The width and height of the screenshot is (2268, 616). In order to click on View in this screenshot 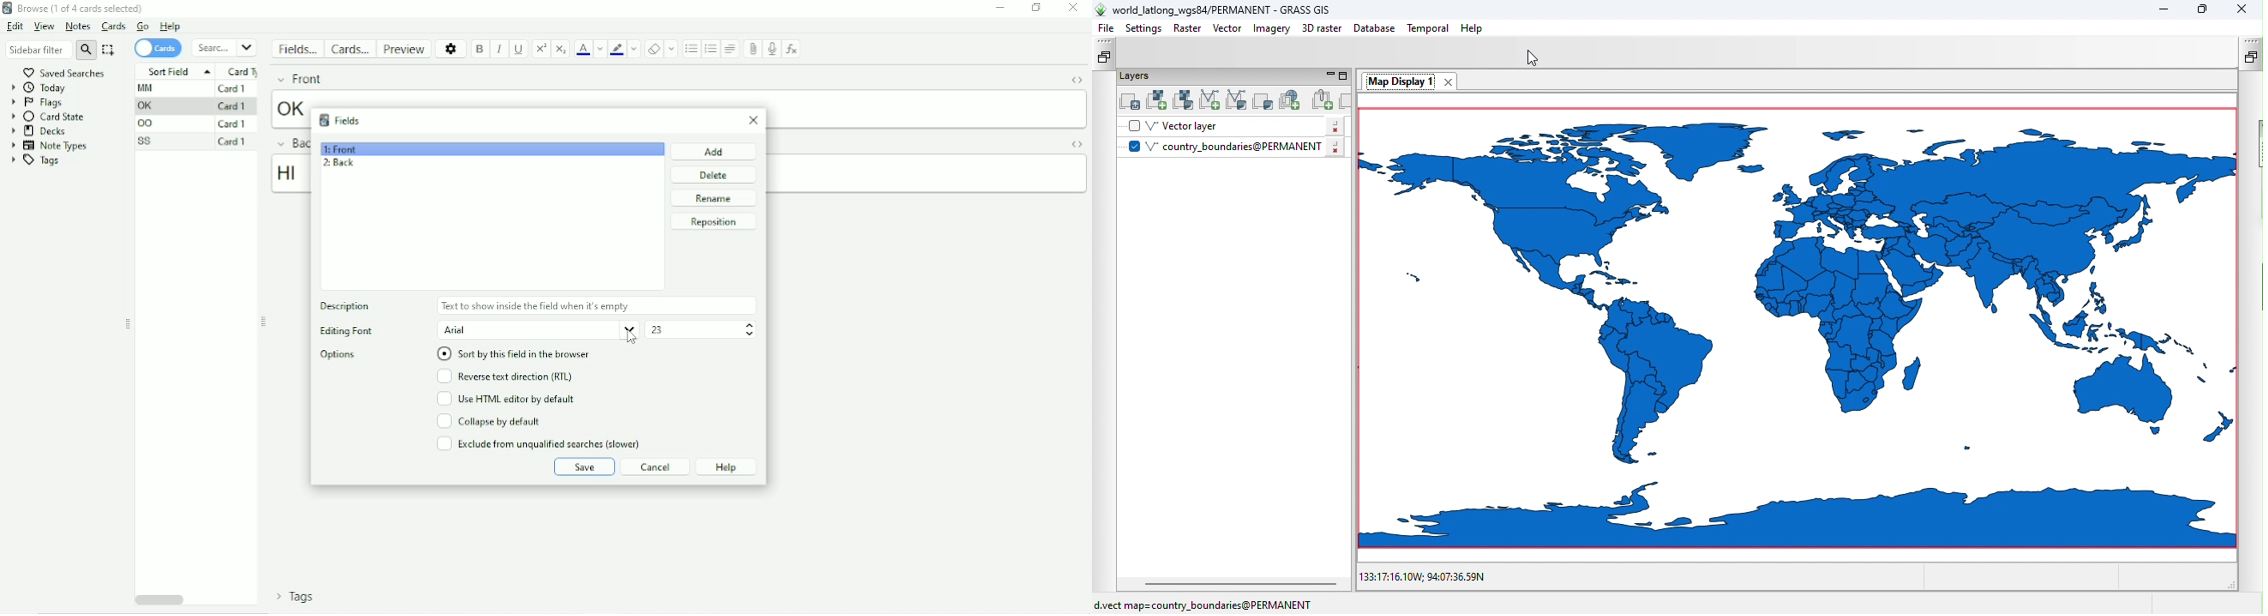, I will do `click(43, 26)`.